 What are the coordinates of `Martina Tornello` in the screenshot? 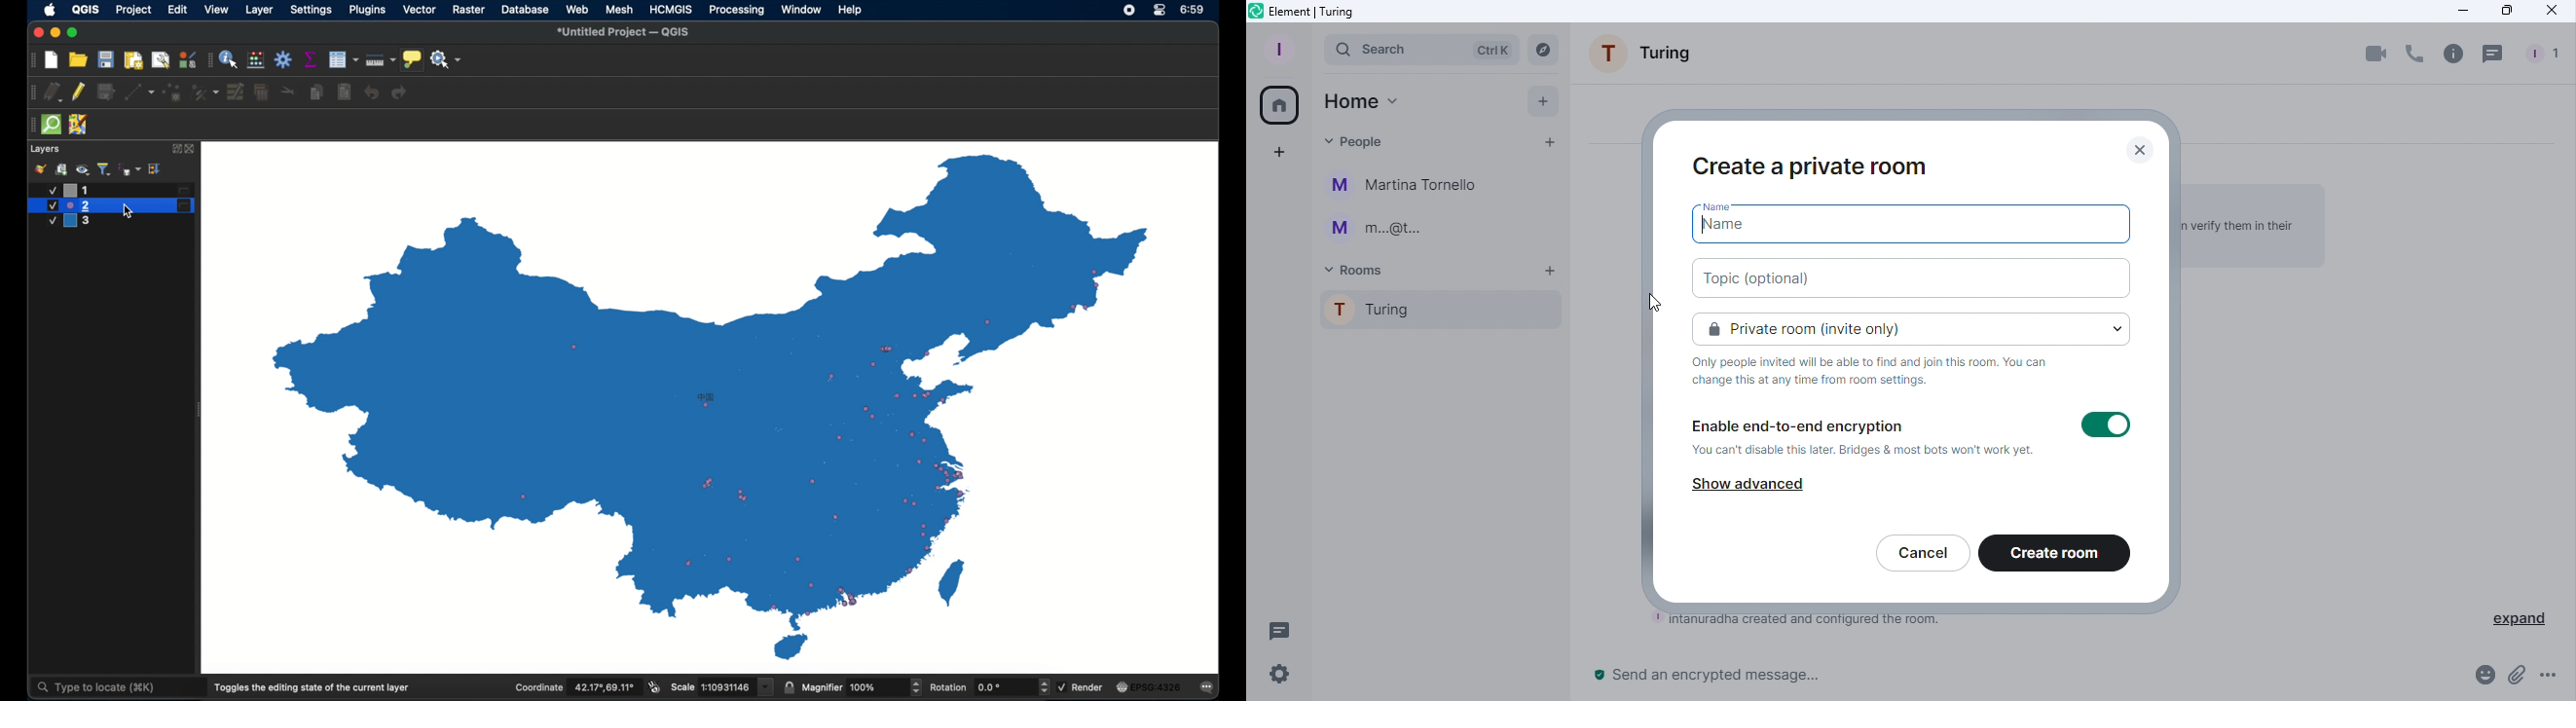 It's located at (1407, 186).